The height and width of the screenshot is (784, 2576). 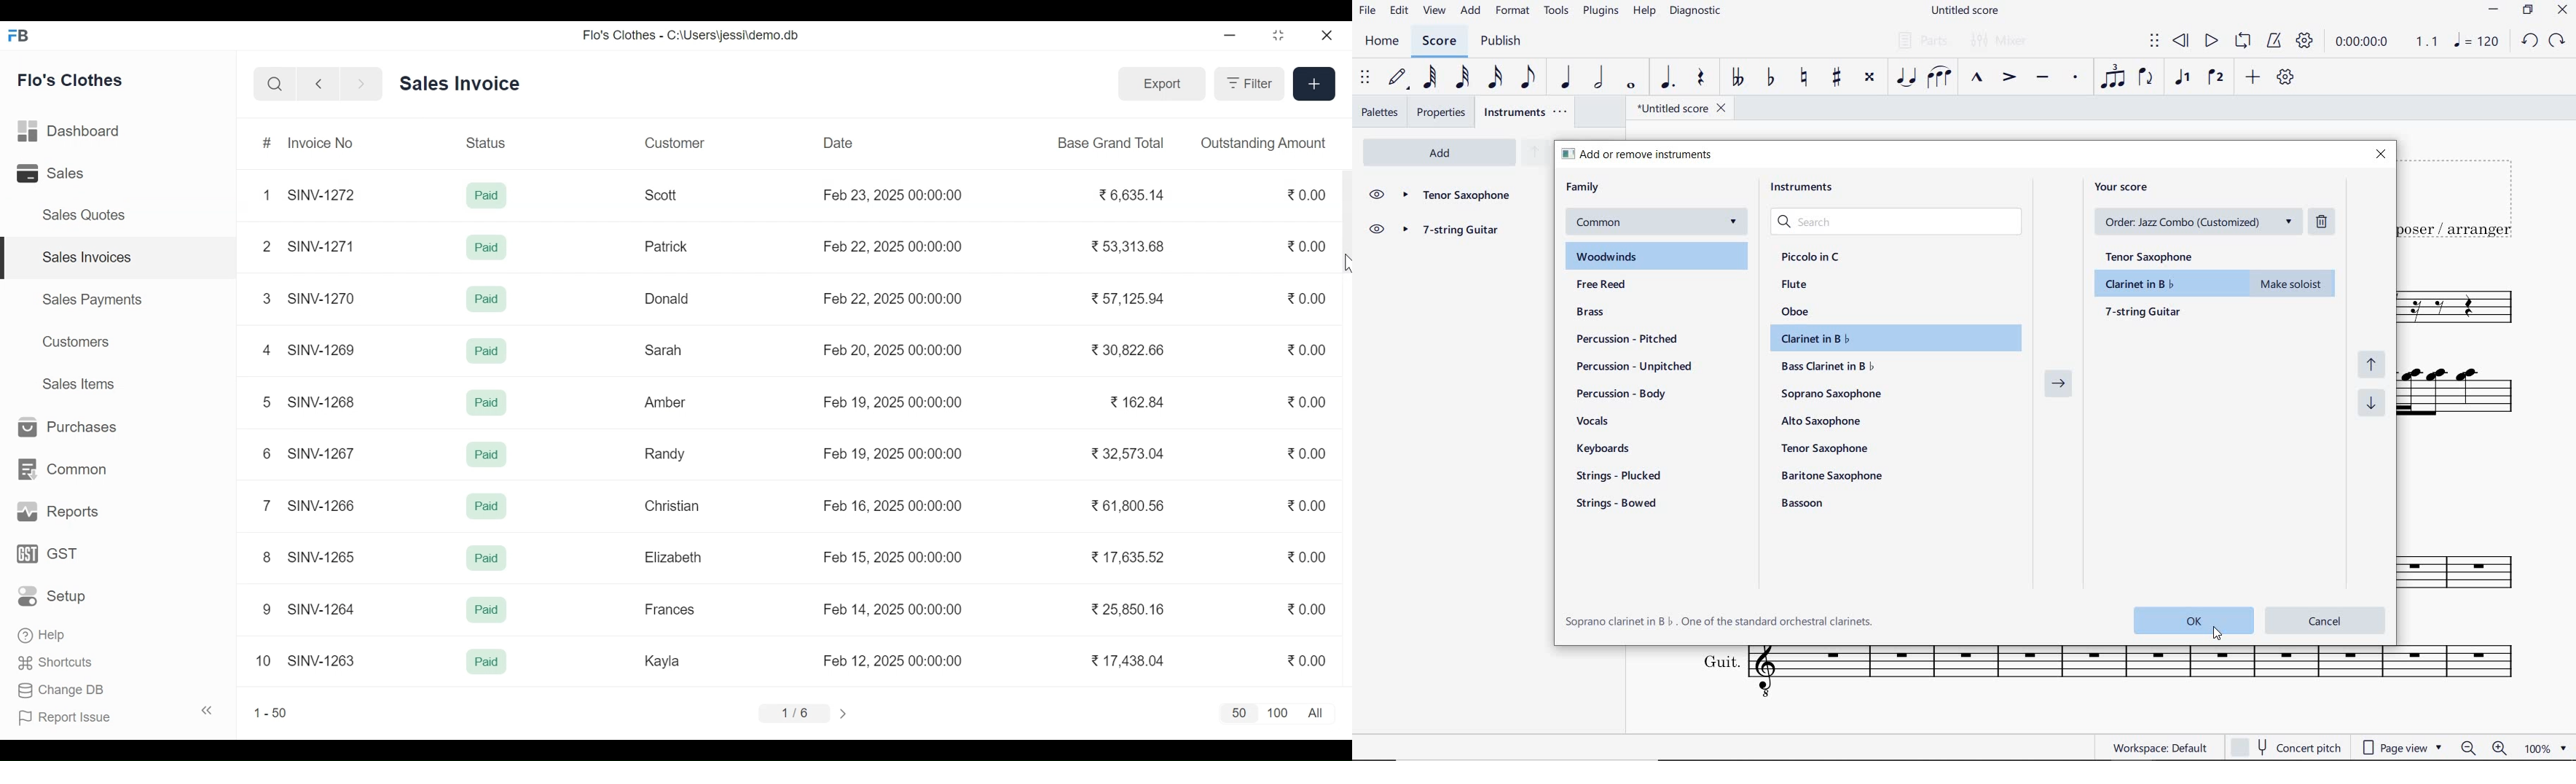 I want to click on 0.00, so click(x=1311, y=660).